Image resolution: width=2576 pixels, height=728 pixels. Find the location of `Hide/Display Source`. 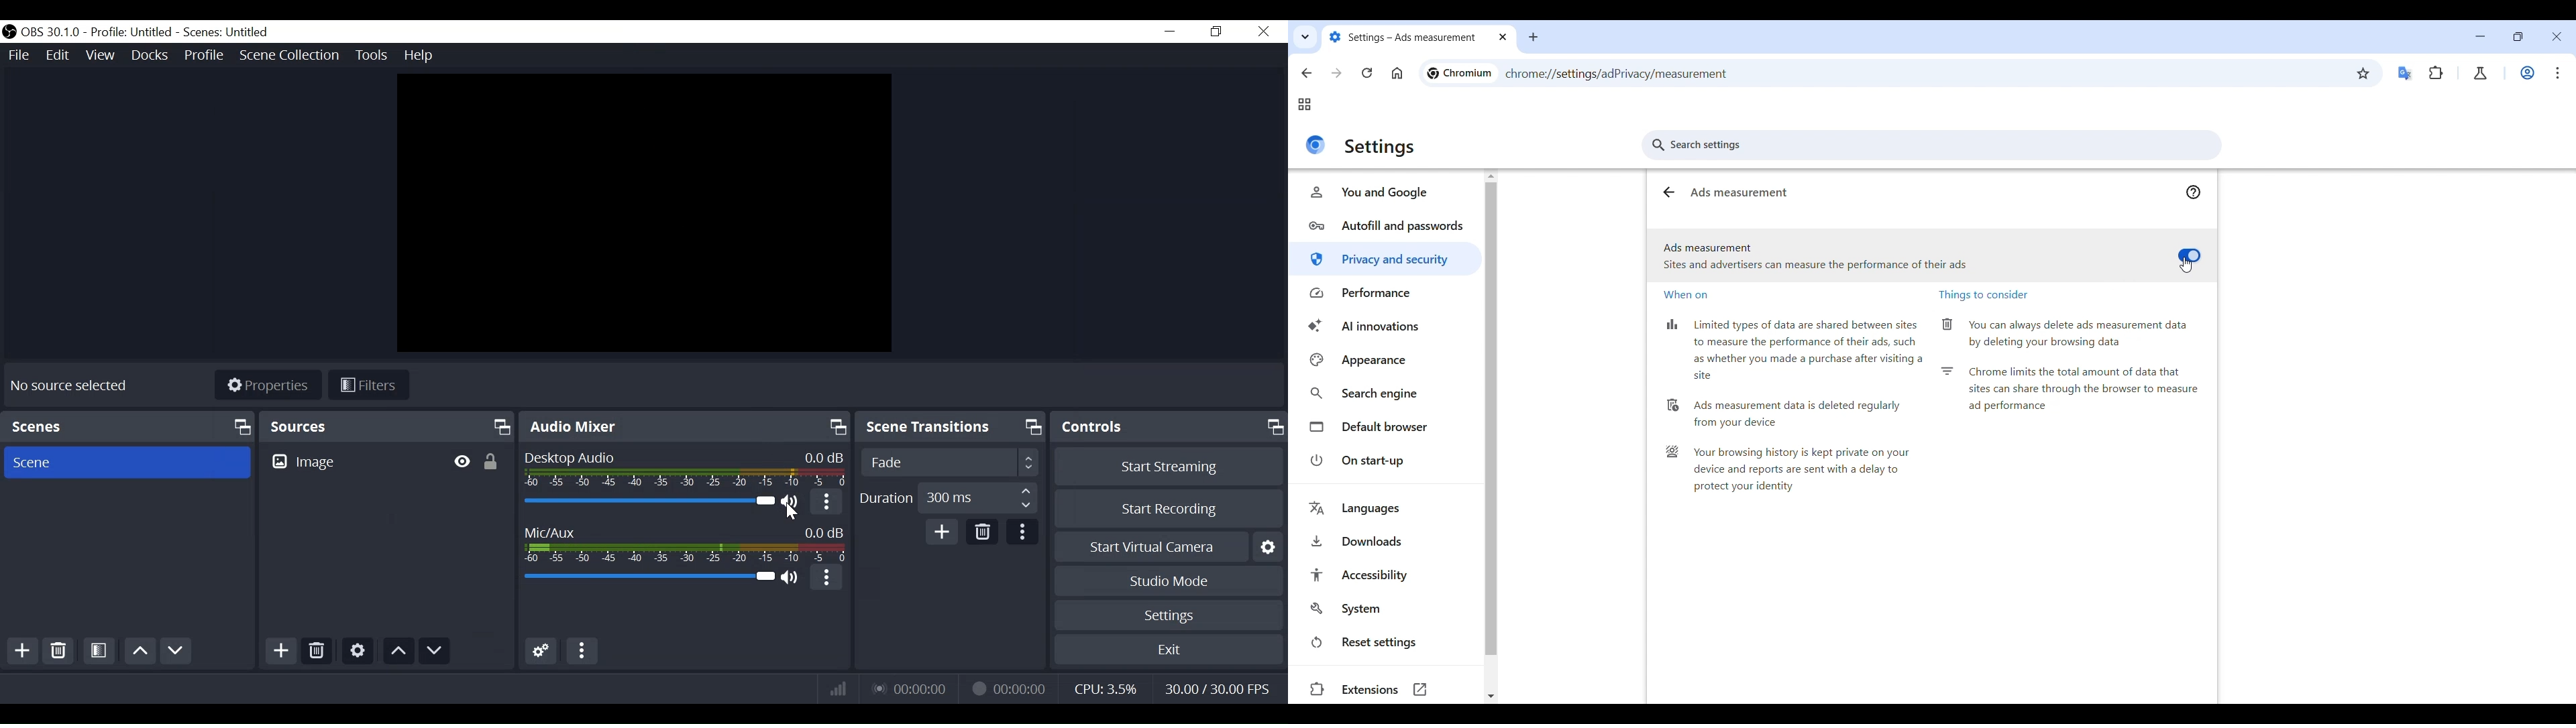

Hide/Display Source is located at coordinates (461, 461).